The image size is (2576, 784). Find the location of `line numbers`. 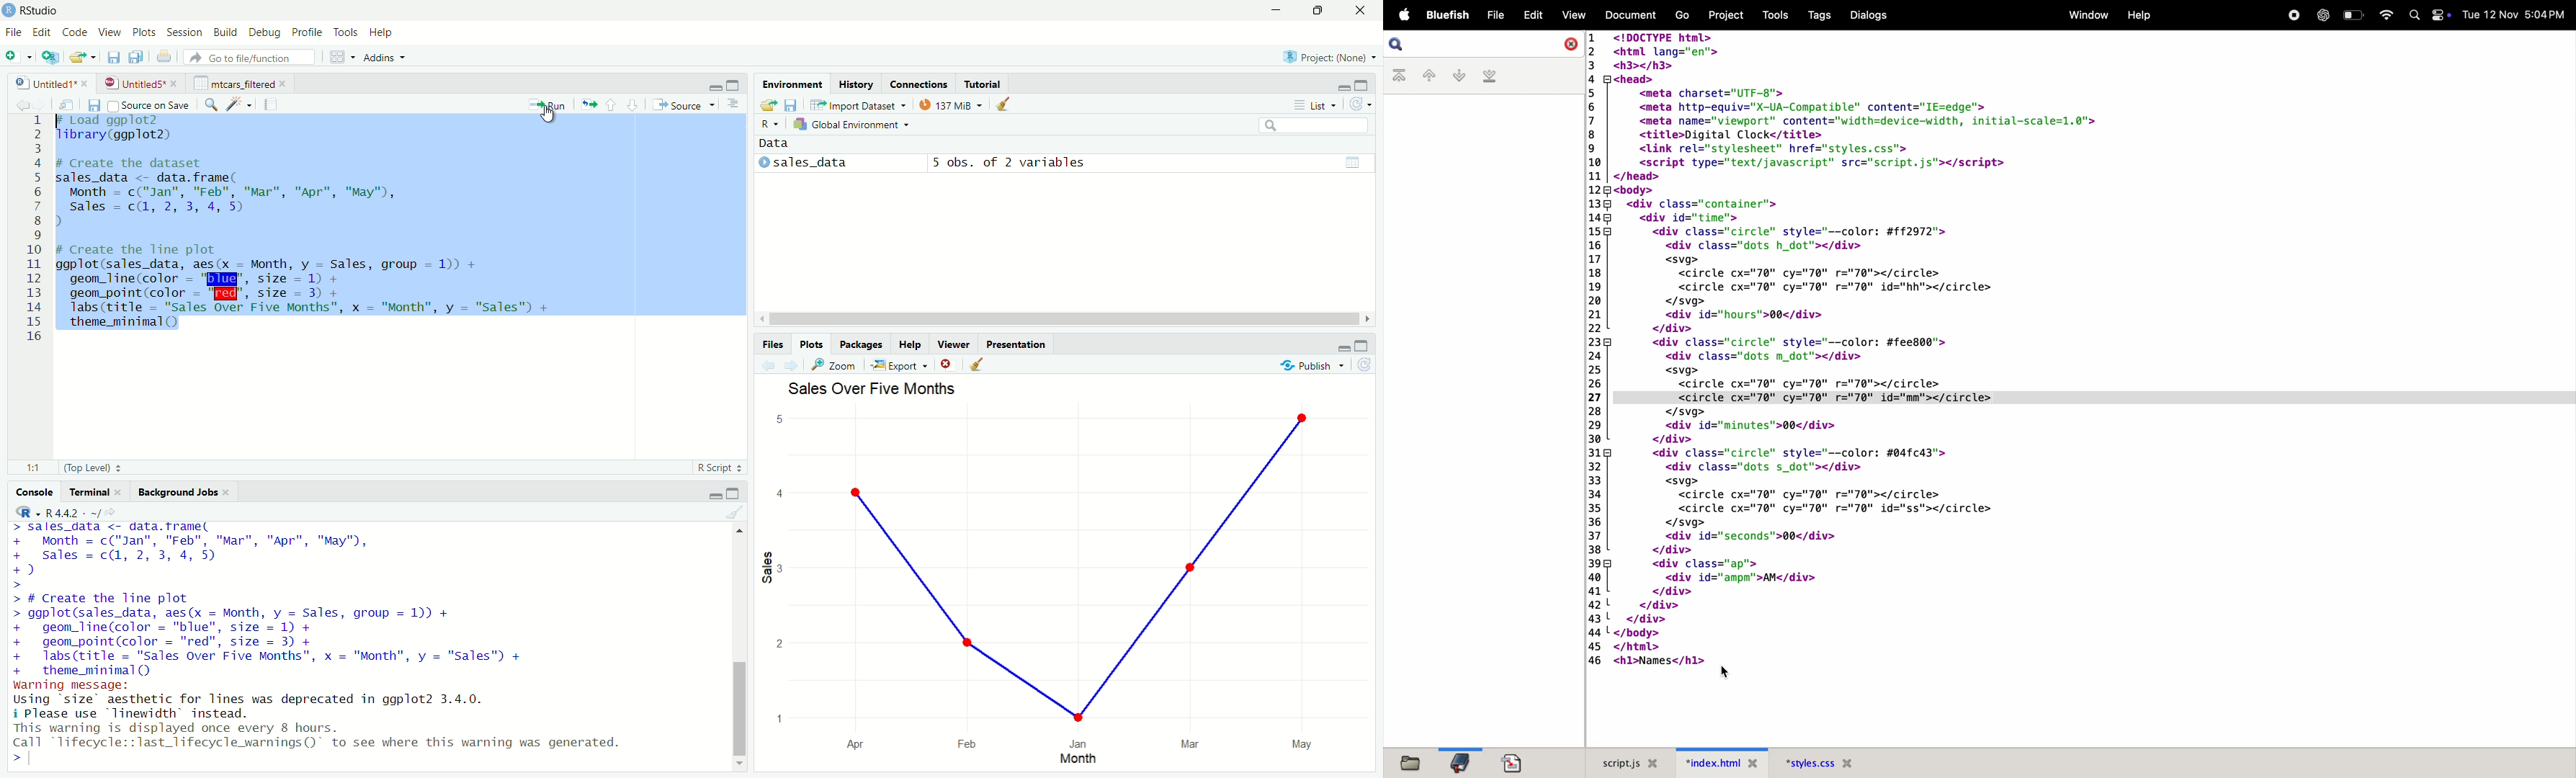

line numbers is located at coordinates (37, 231).